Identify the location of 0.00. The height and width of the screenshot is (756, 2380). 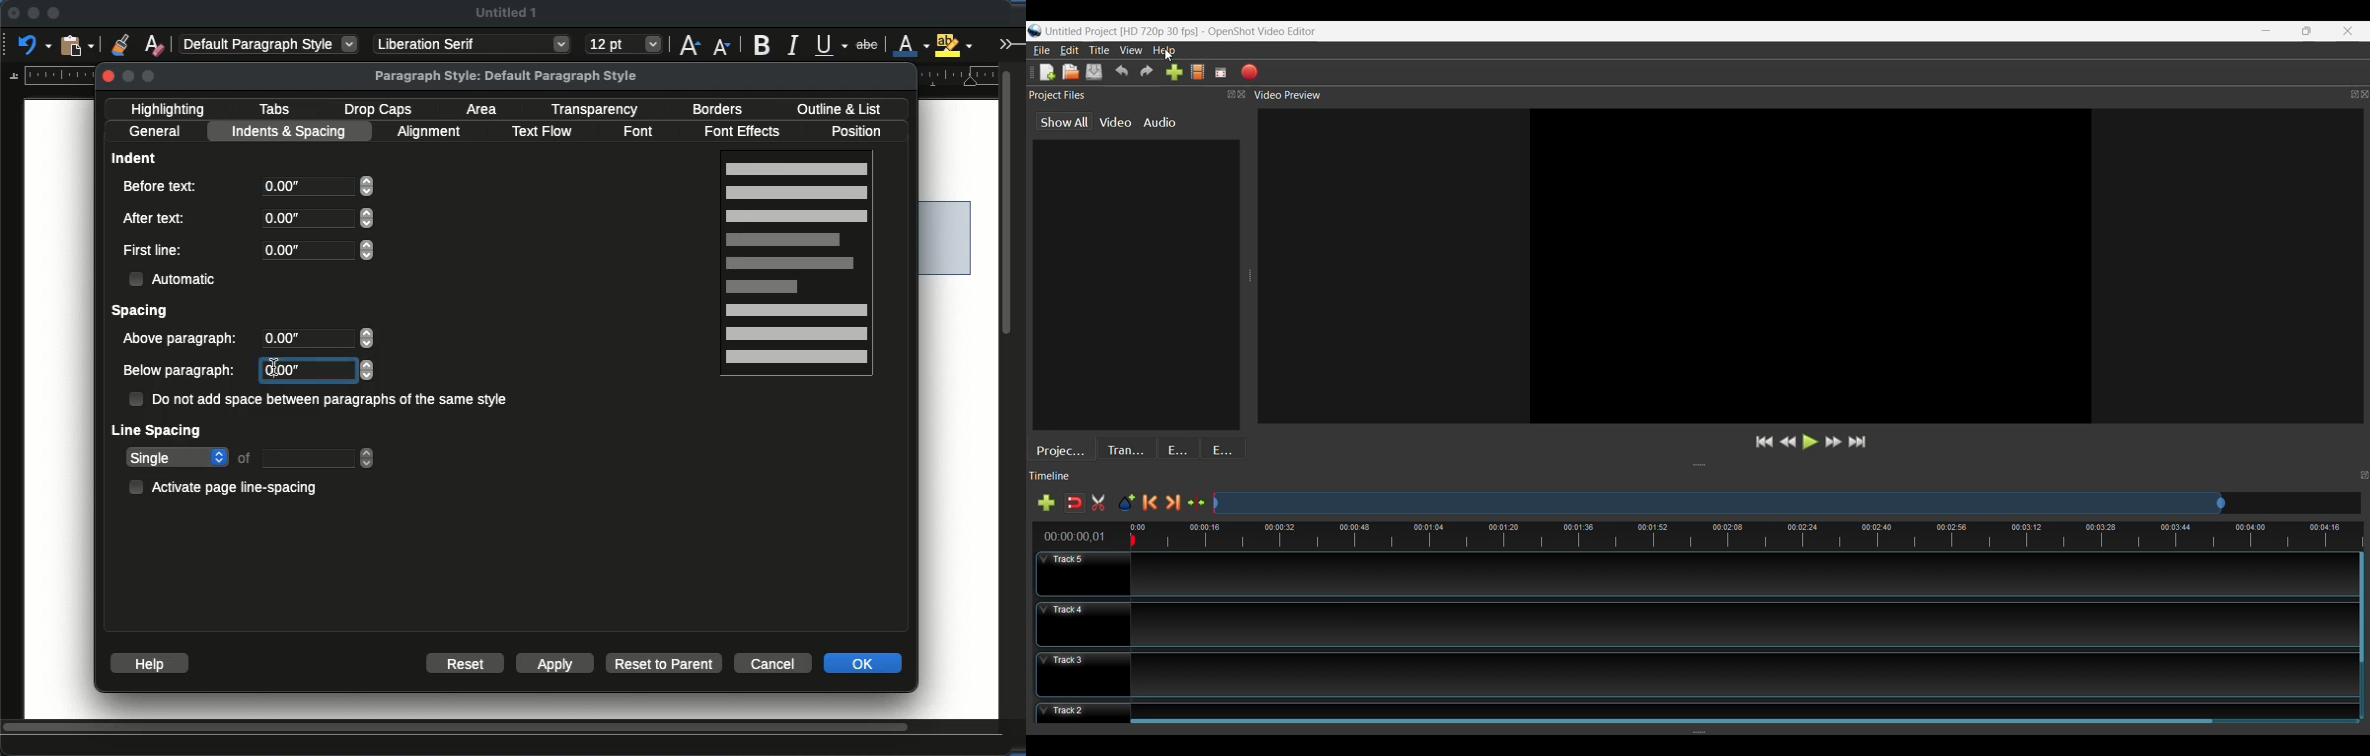
(330, 371).